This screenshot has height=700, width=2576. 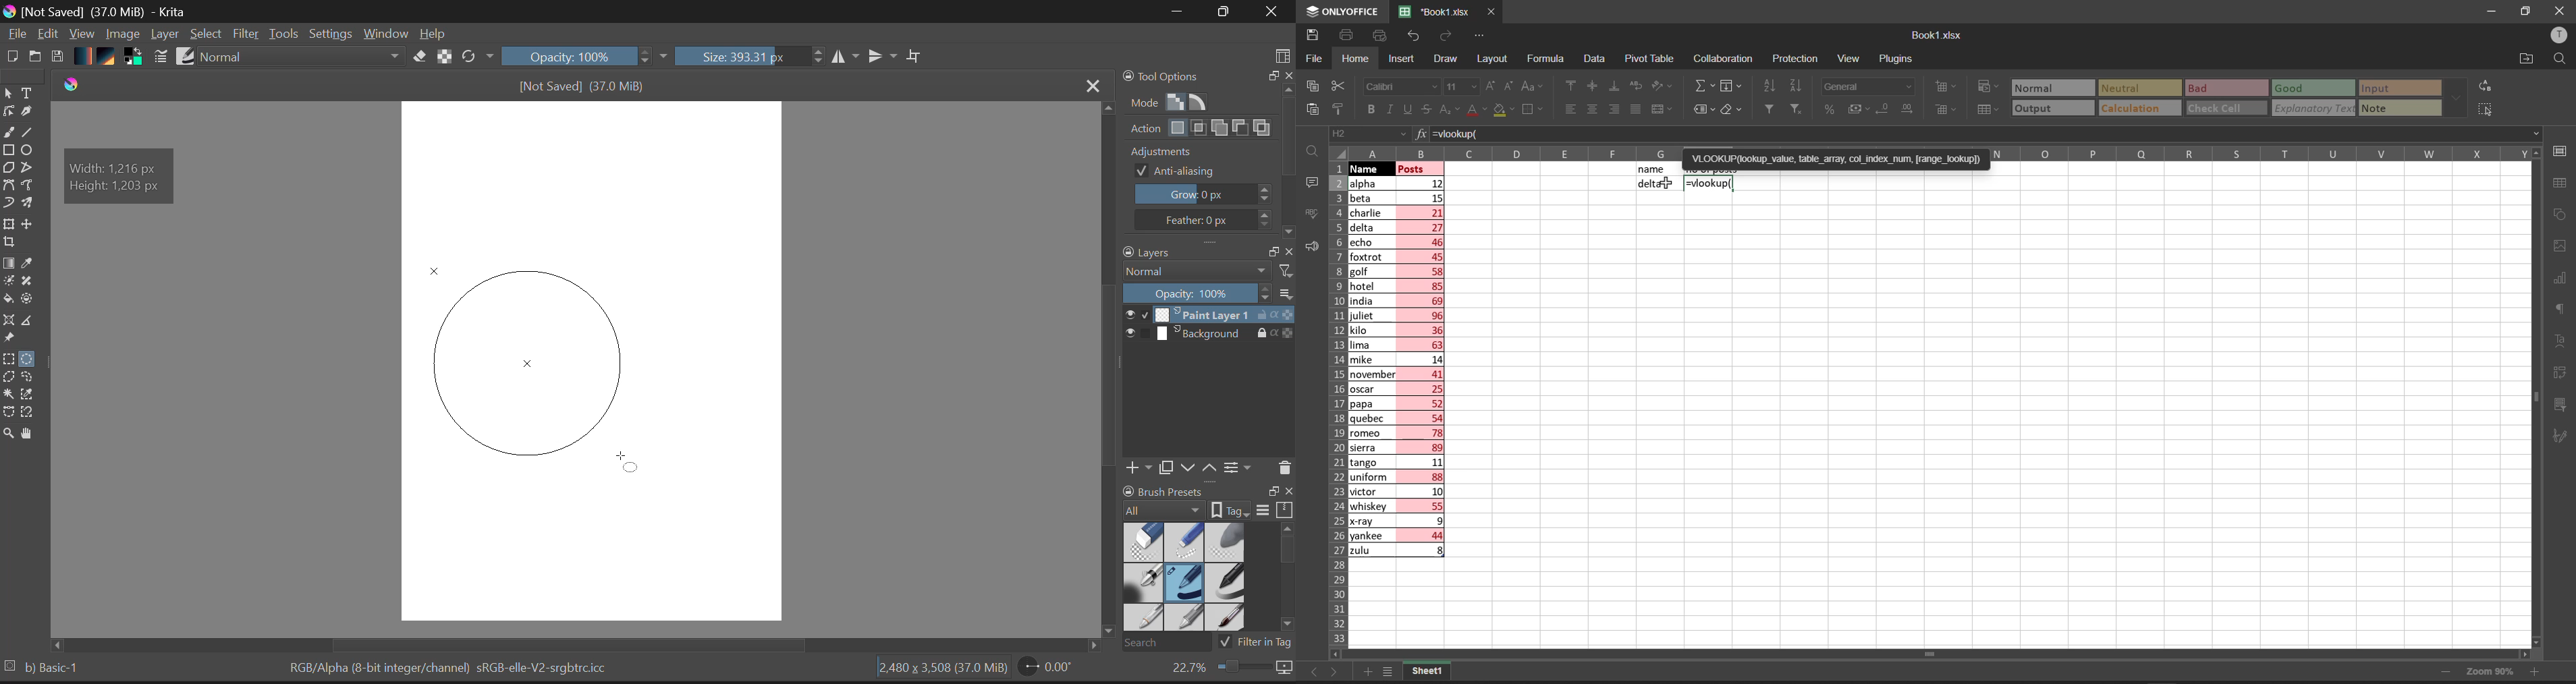 What do you see at coordinates (1535, 110) in the screenshot?
I see `borders` at bounding box center [1535, 110].